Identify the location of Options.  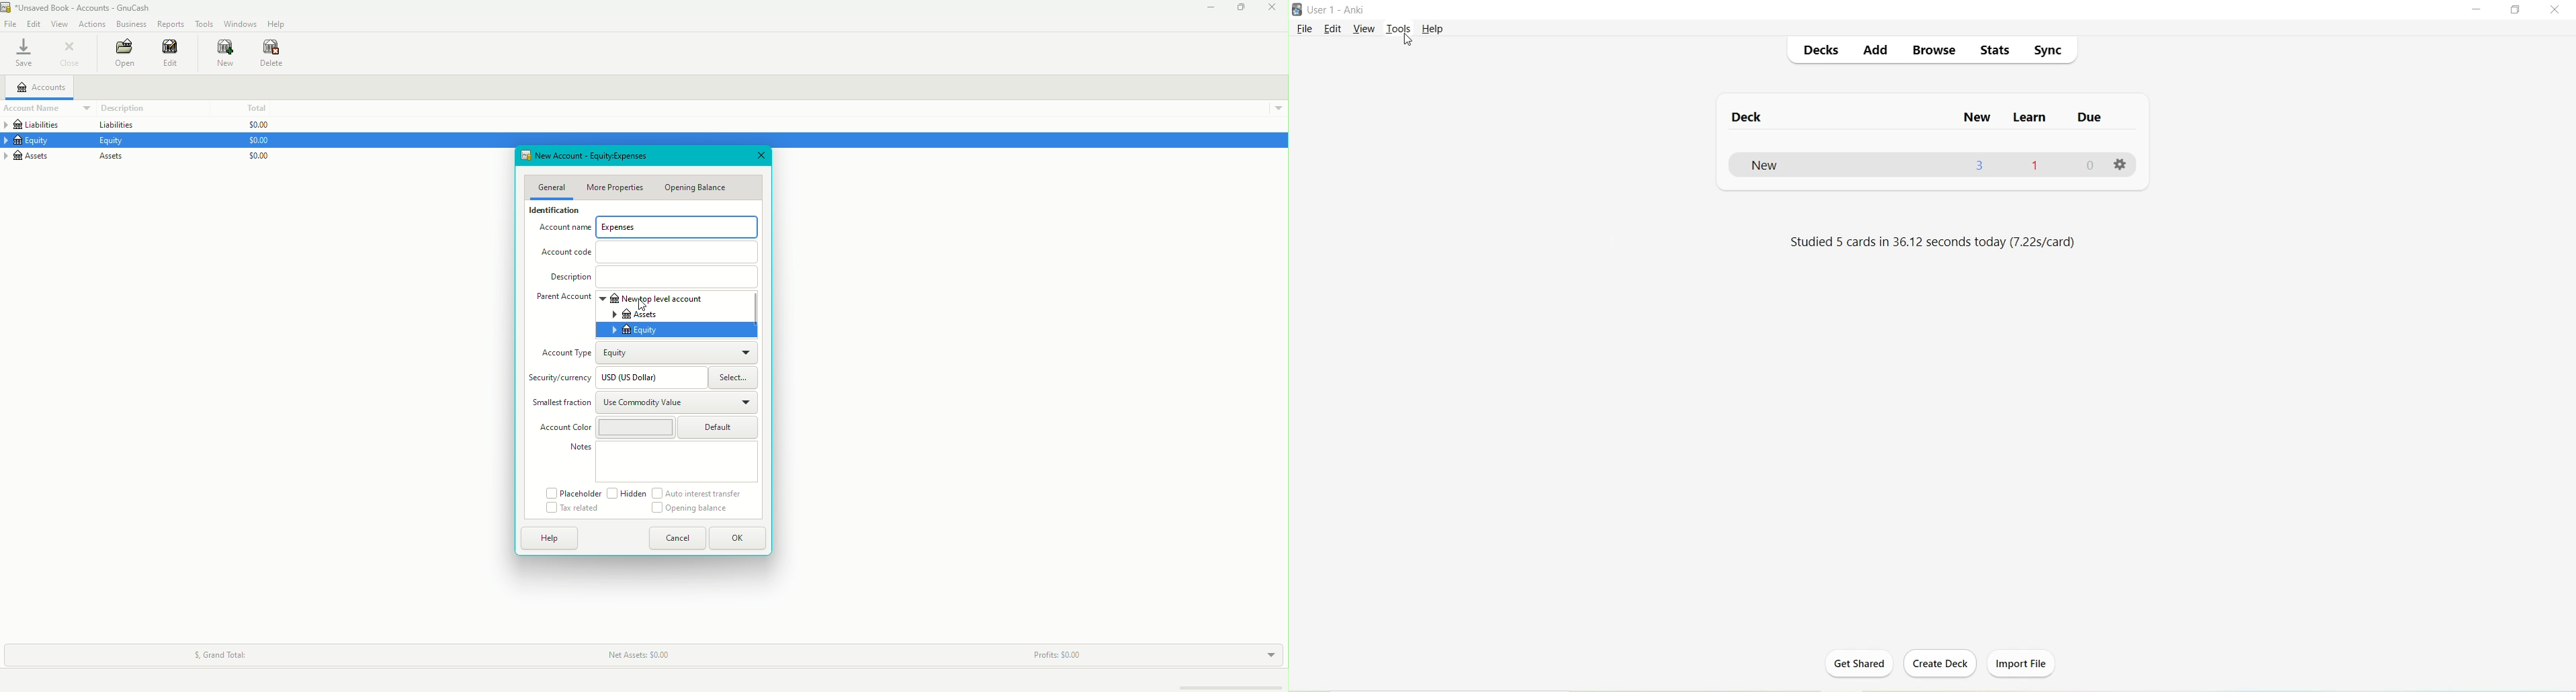
(2121, 166).